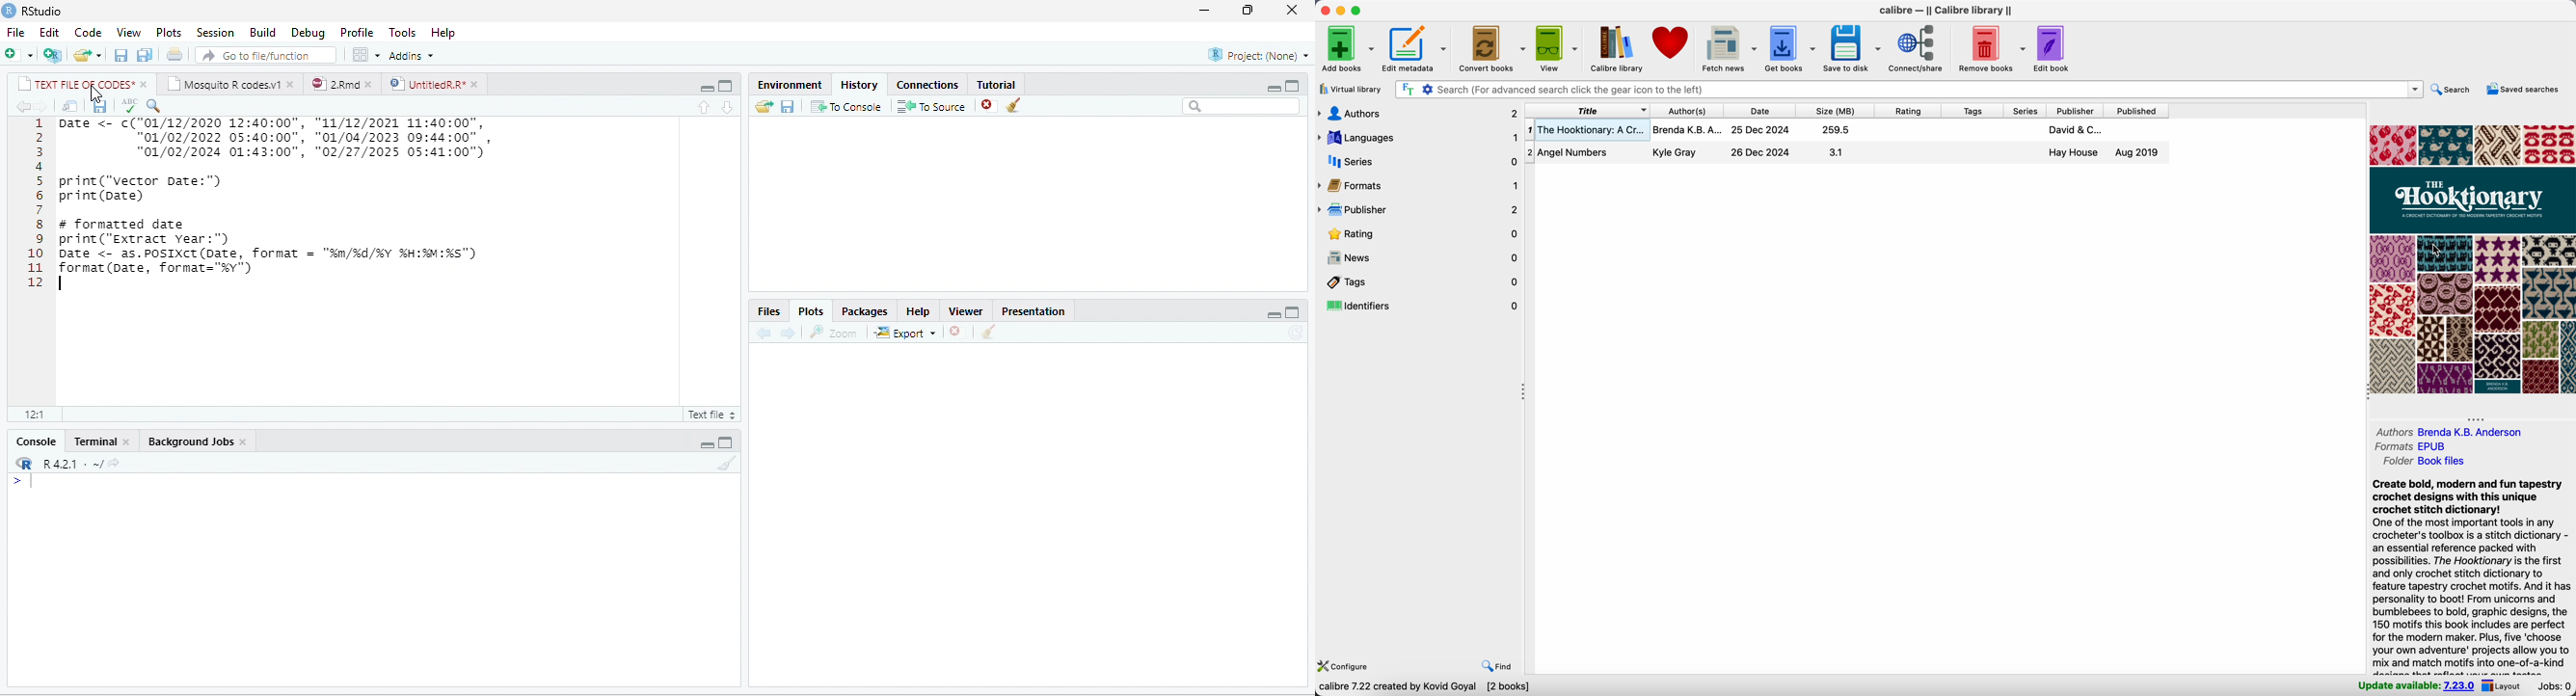 The width and height of the screenshot is (2576, 700). What do you see at coordinates (707, 445) in the screenshot?
I see `minimize` at bounding box center [707, 445].